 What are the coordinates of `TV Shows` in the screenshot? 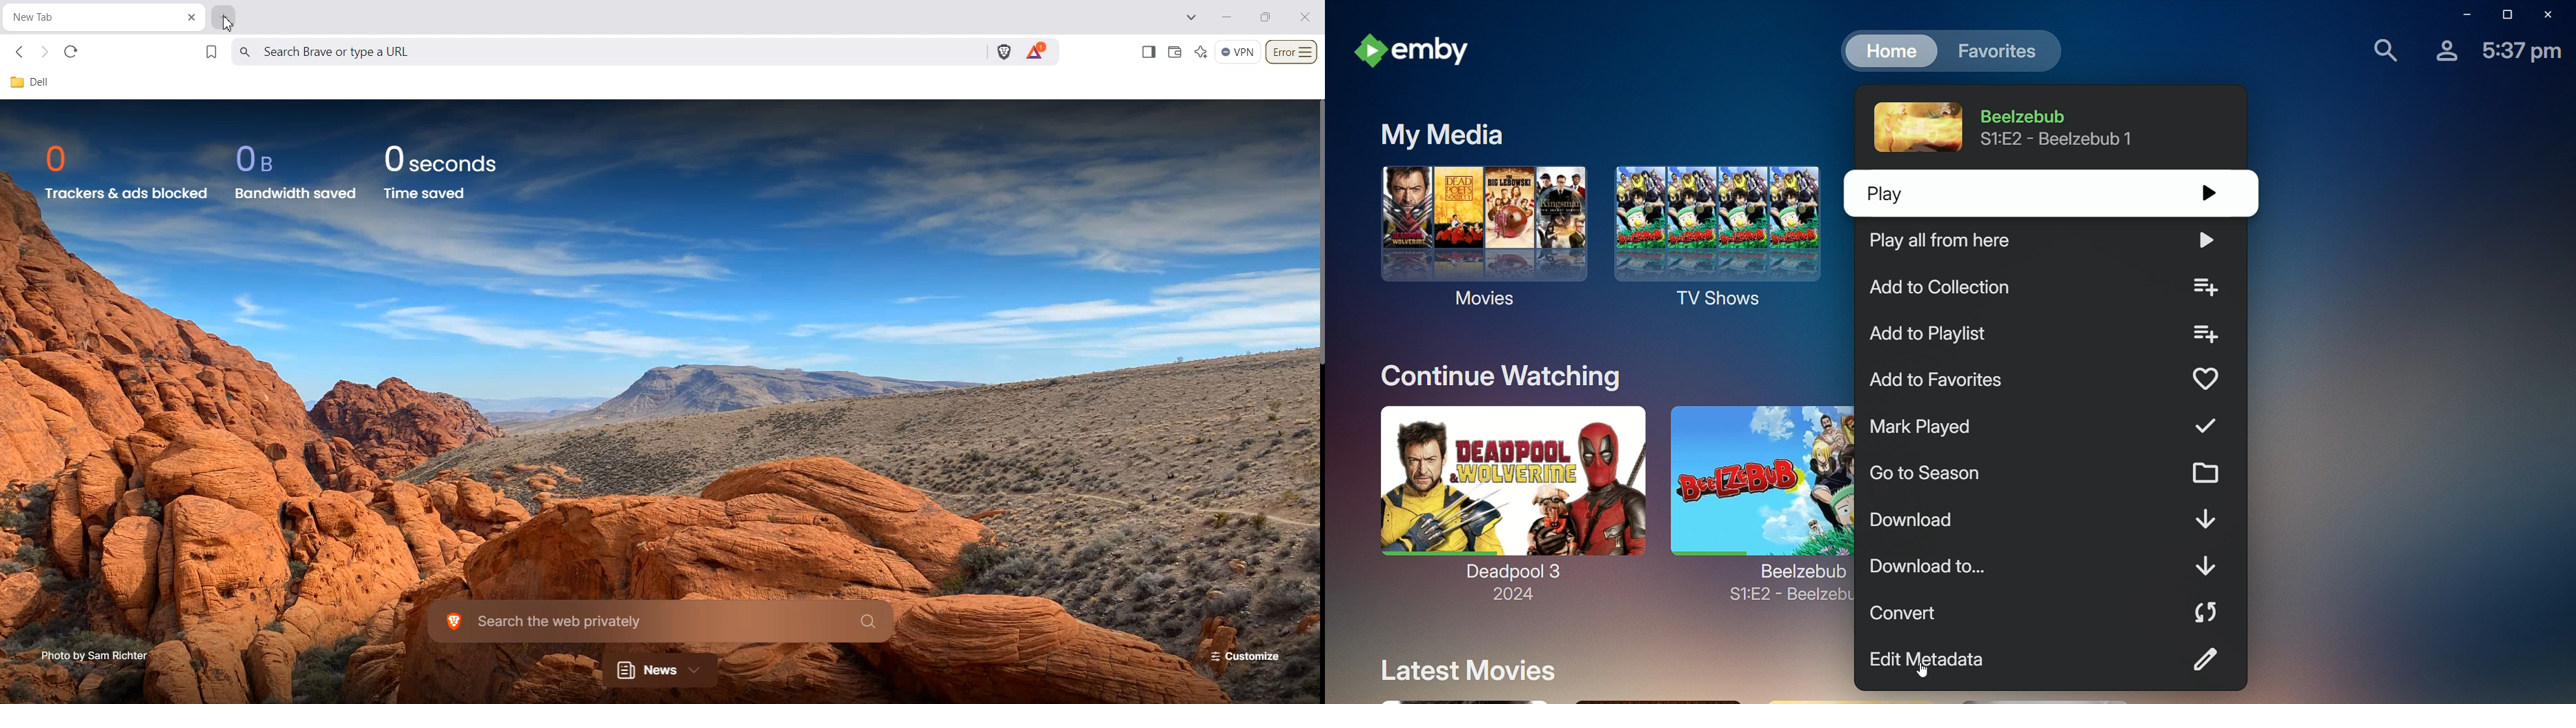 It's located at (1721, 242).